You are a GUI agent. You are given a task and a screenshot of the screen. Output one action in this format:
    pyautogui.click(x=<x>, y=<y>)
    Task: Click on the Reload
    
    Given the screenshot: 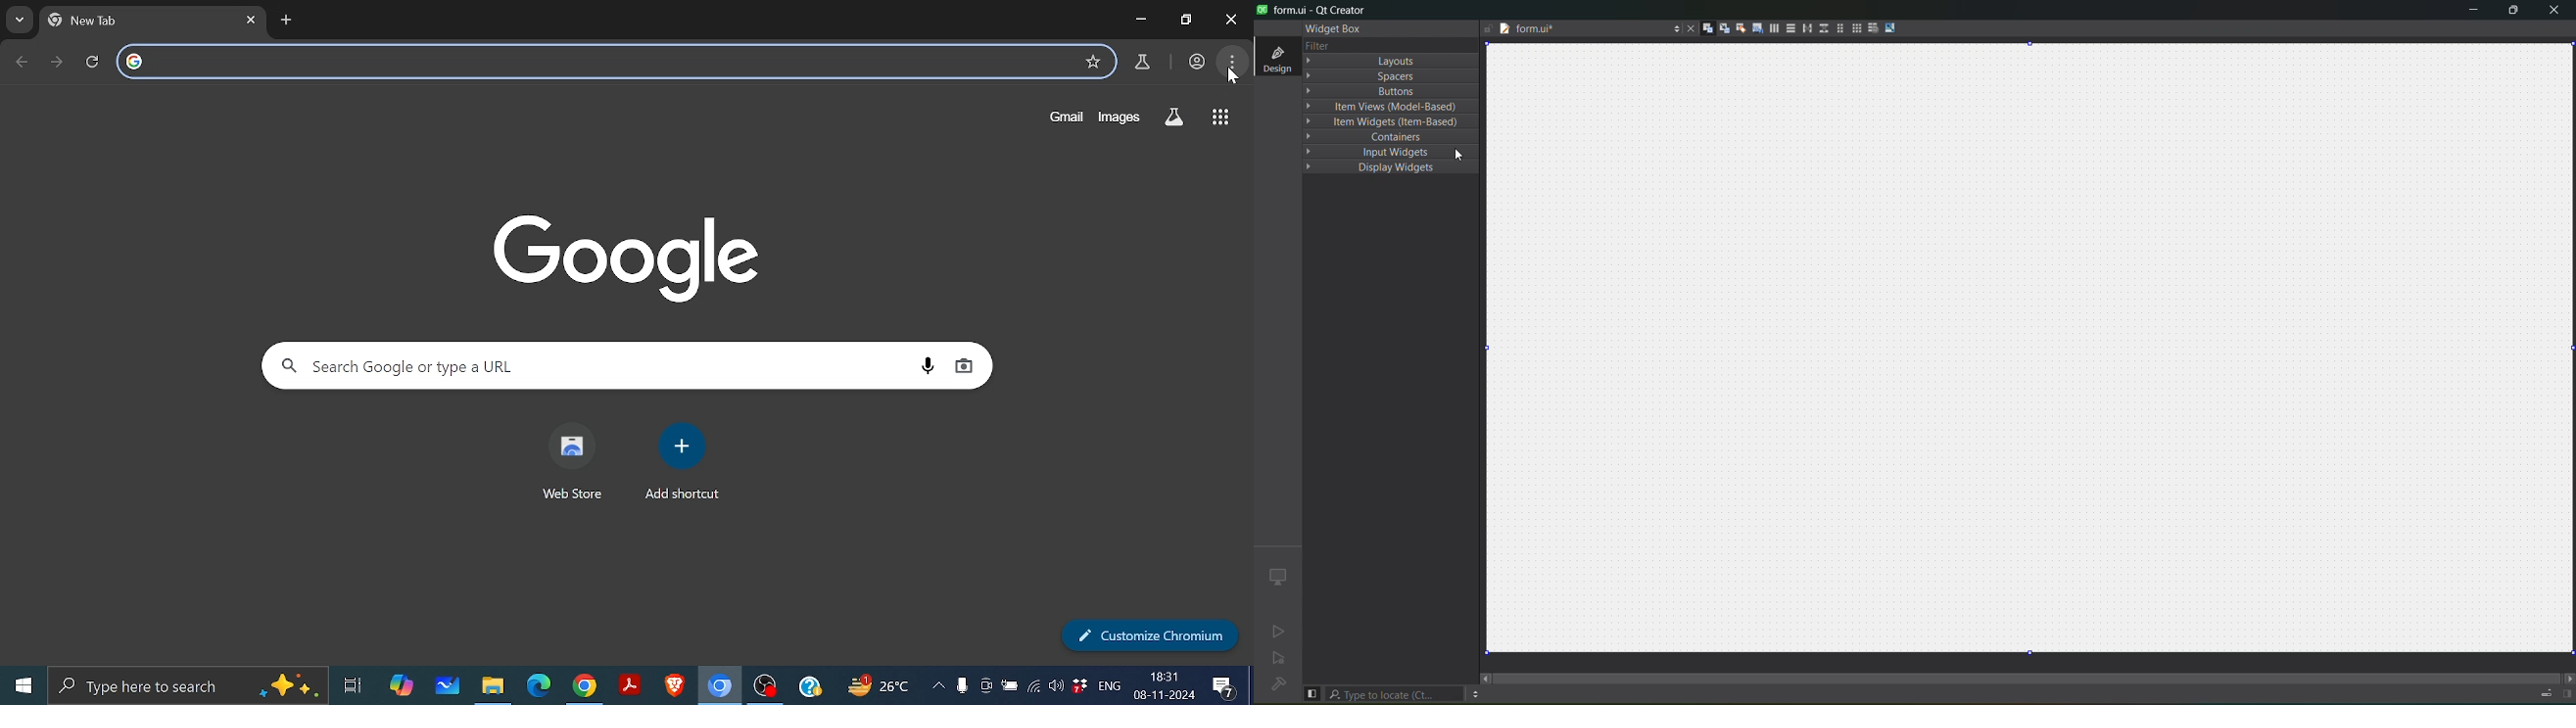 What is the action you would take?
    pyautogui.click(x=98, y=62)
    